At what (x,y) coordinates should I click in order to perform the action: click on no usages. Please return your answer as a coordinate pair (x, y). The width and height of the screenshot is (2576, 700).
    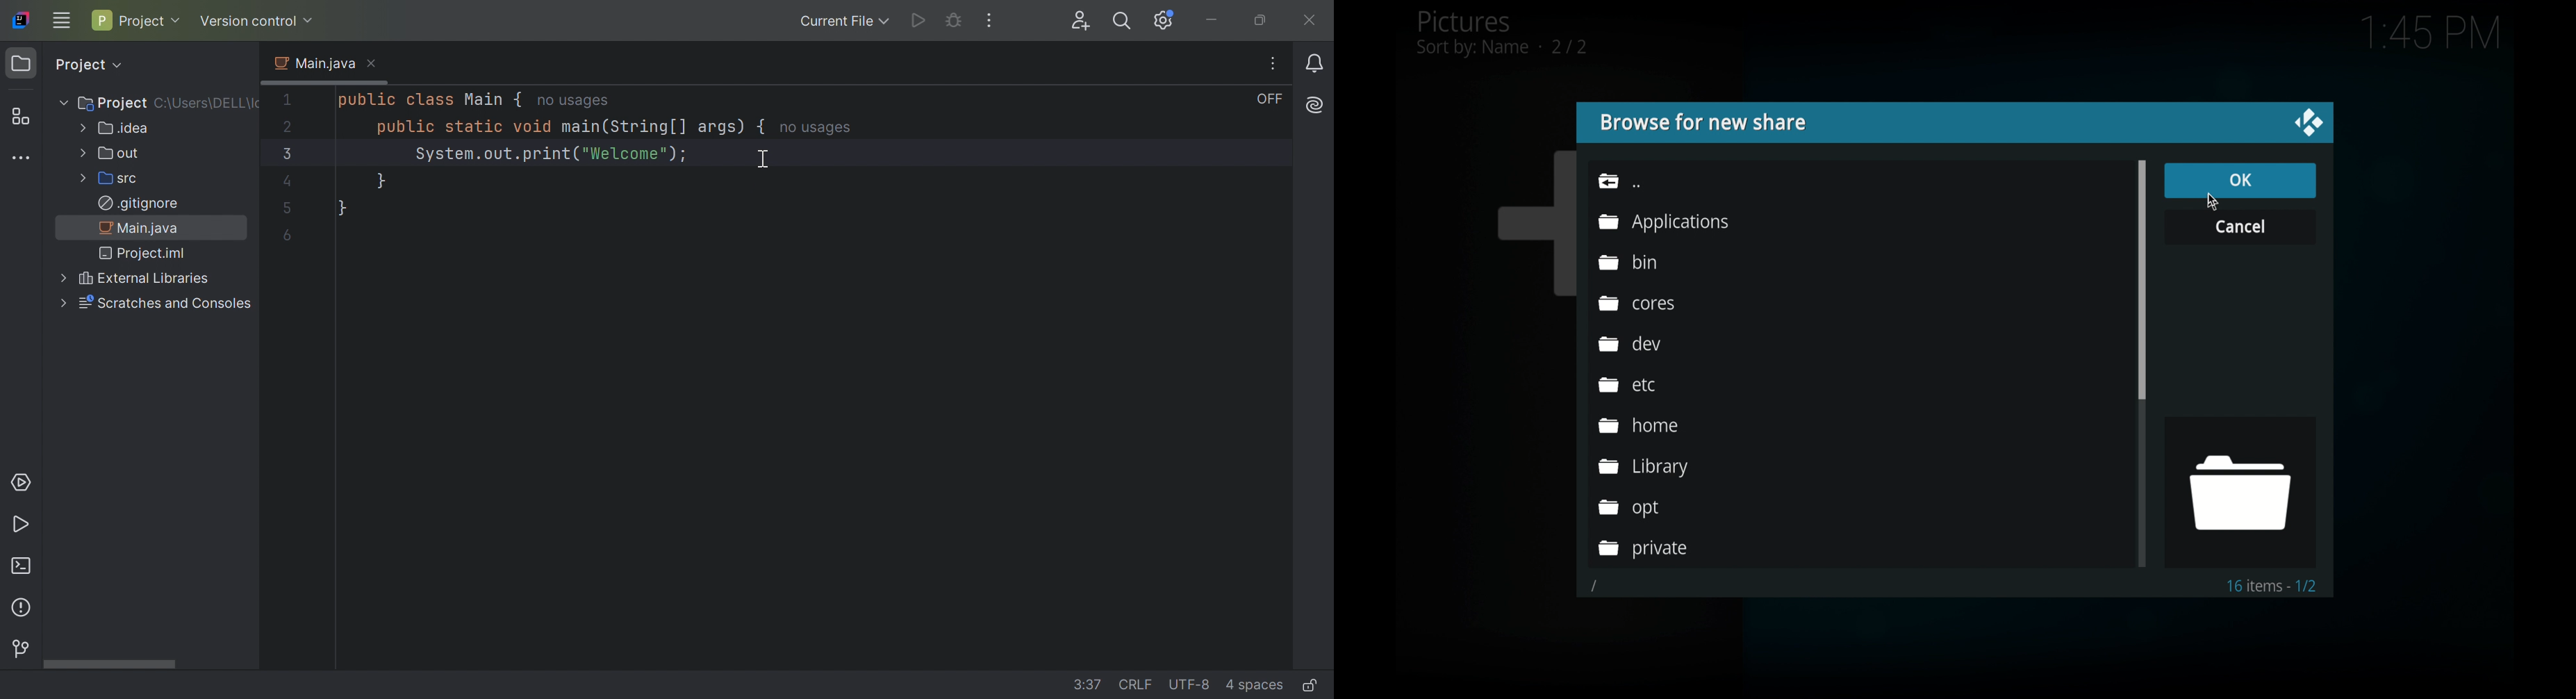
    Looking at the image, I should click on (572, 102).